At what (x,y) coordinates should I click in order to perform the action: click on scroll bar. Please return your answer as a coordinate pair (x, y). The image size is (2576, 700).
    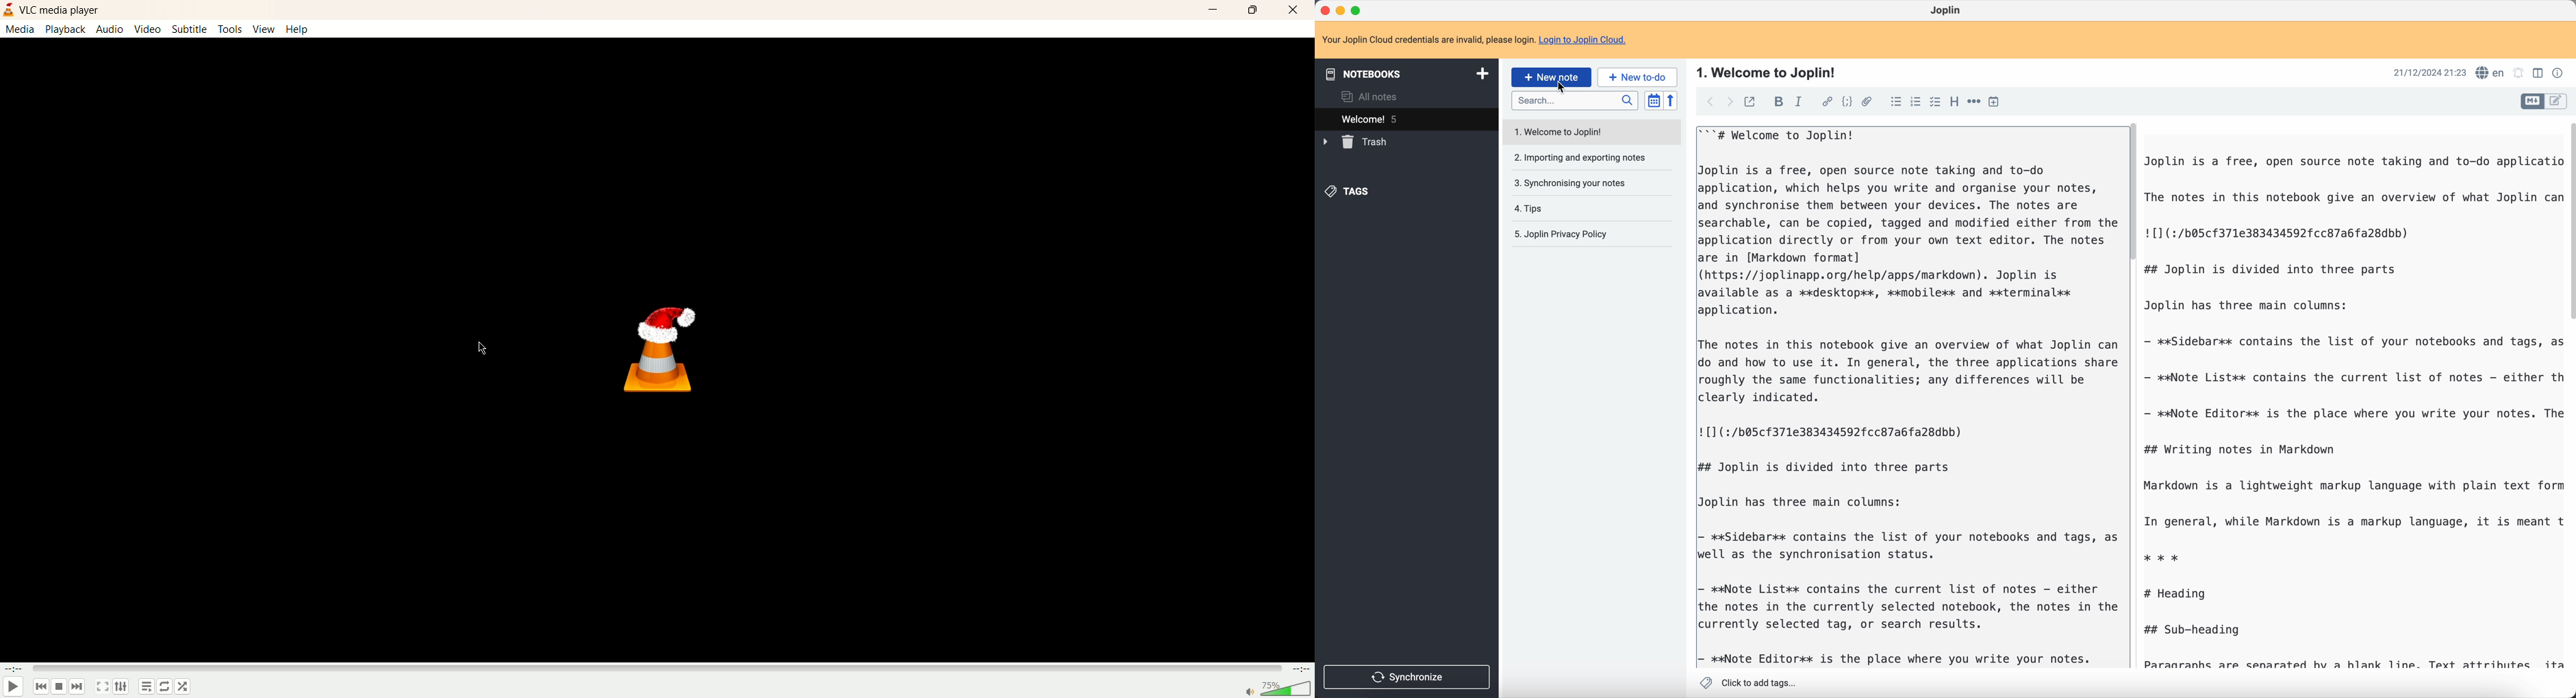
    Looking at the image, I should click on (2569, 220).